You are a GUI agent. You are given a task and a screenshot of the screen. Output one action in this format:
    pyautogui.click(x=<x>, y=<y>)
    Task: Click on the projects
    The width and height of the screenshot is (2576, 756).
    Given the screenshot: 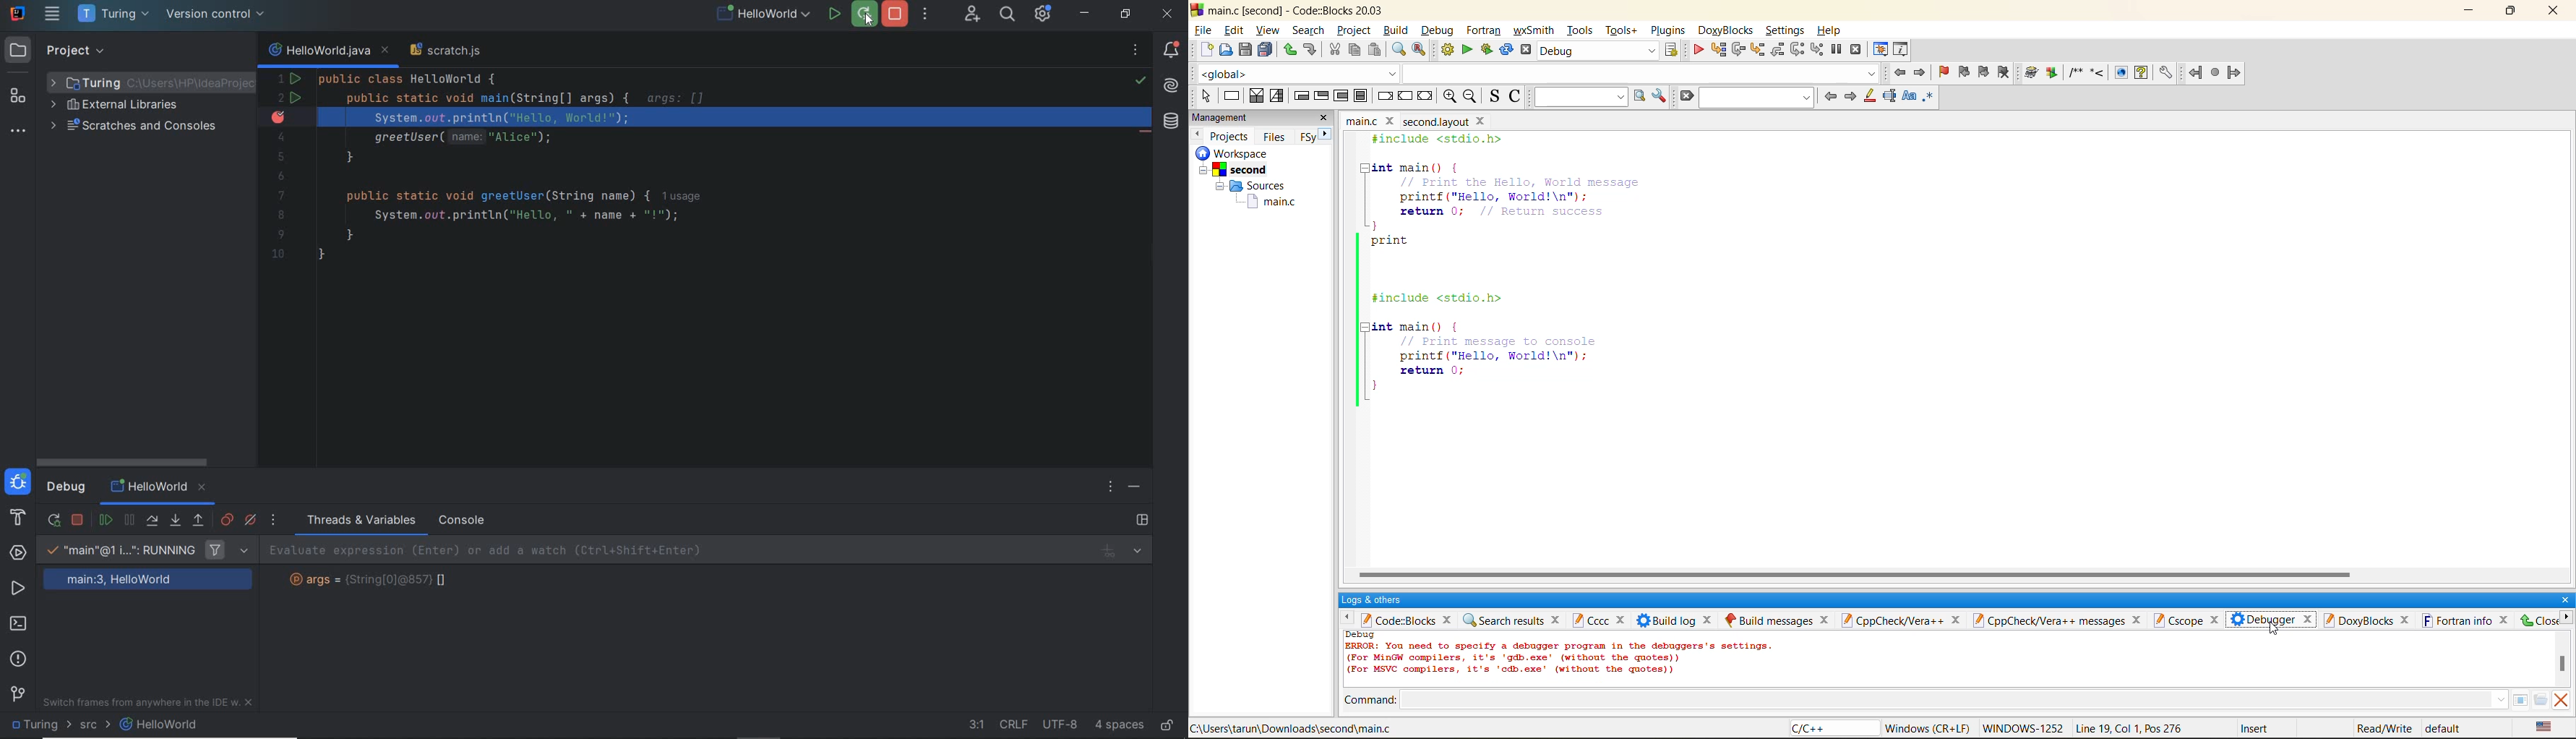 What is the action you would take?
    pyautogui.click(x=1232, y=135)
    